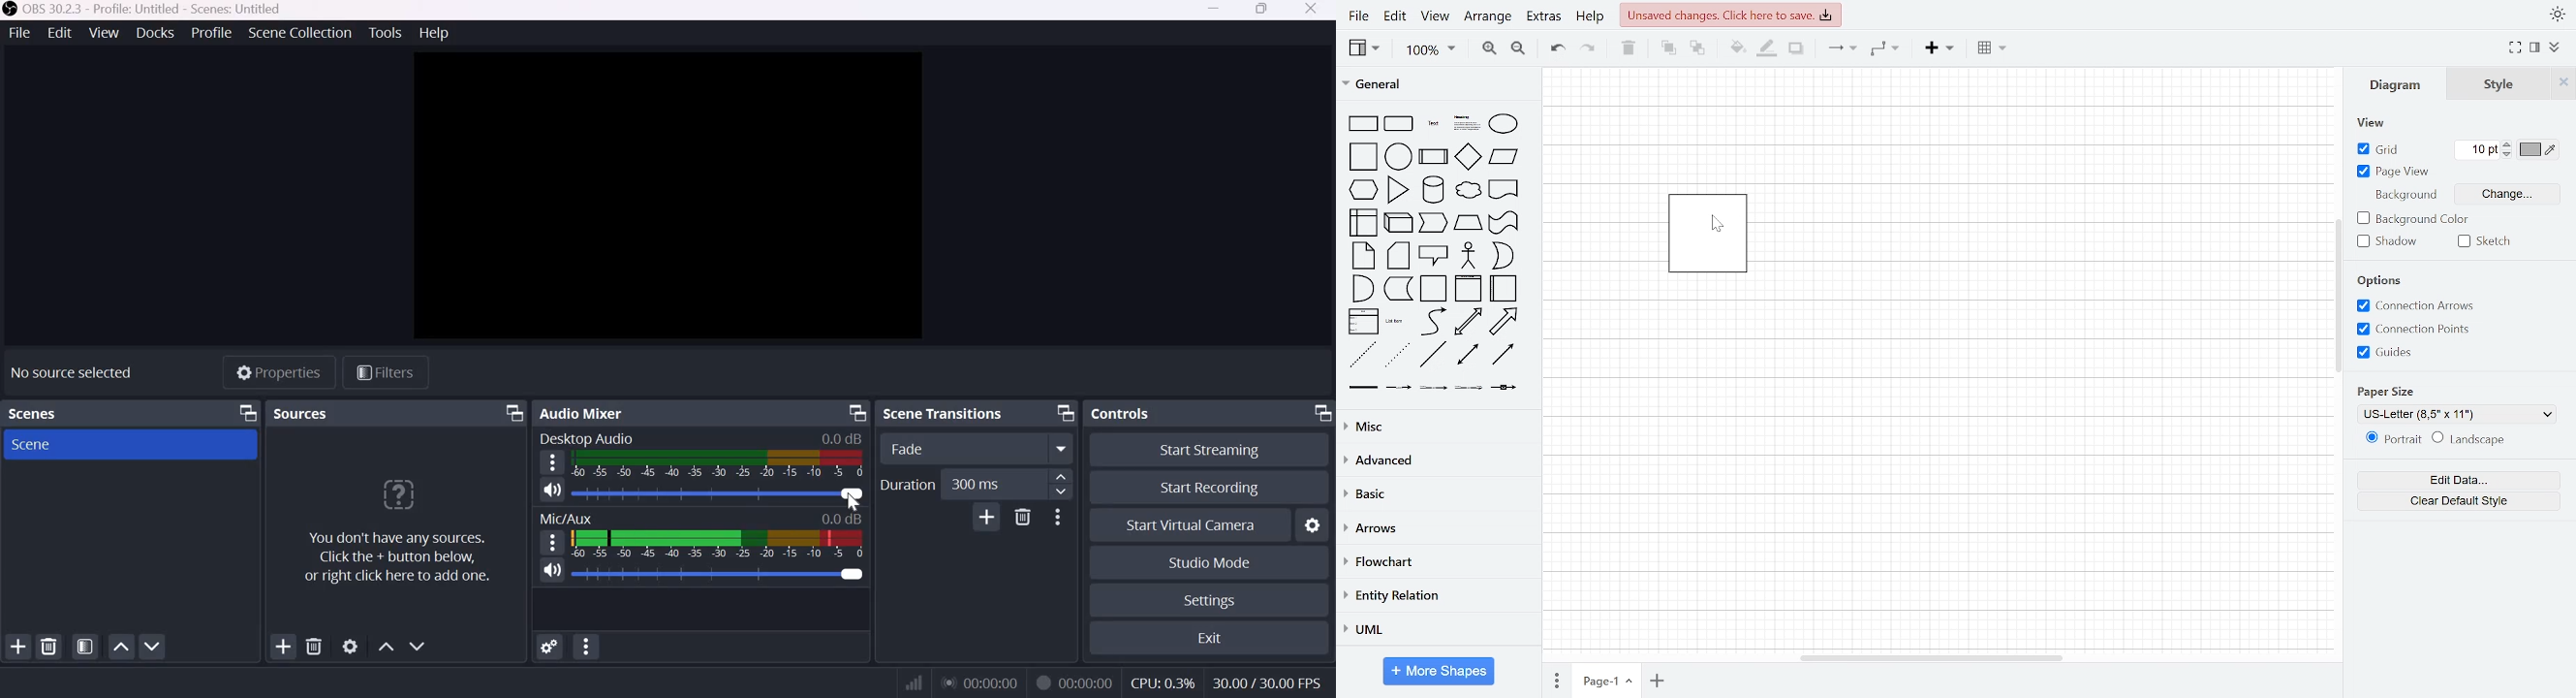 This screenshot has width=2576, height=700. I want to click on curve, so click(1432, 322).